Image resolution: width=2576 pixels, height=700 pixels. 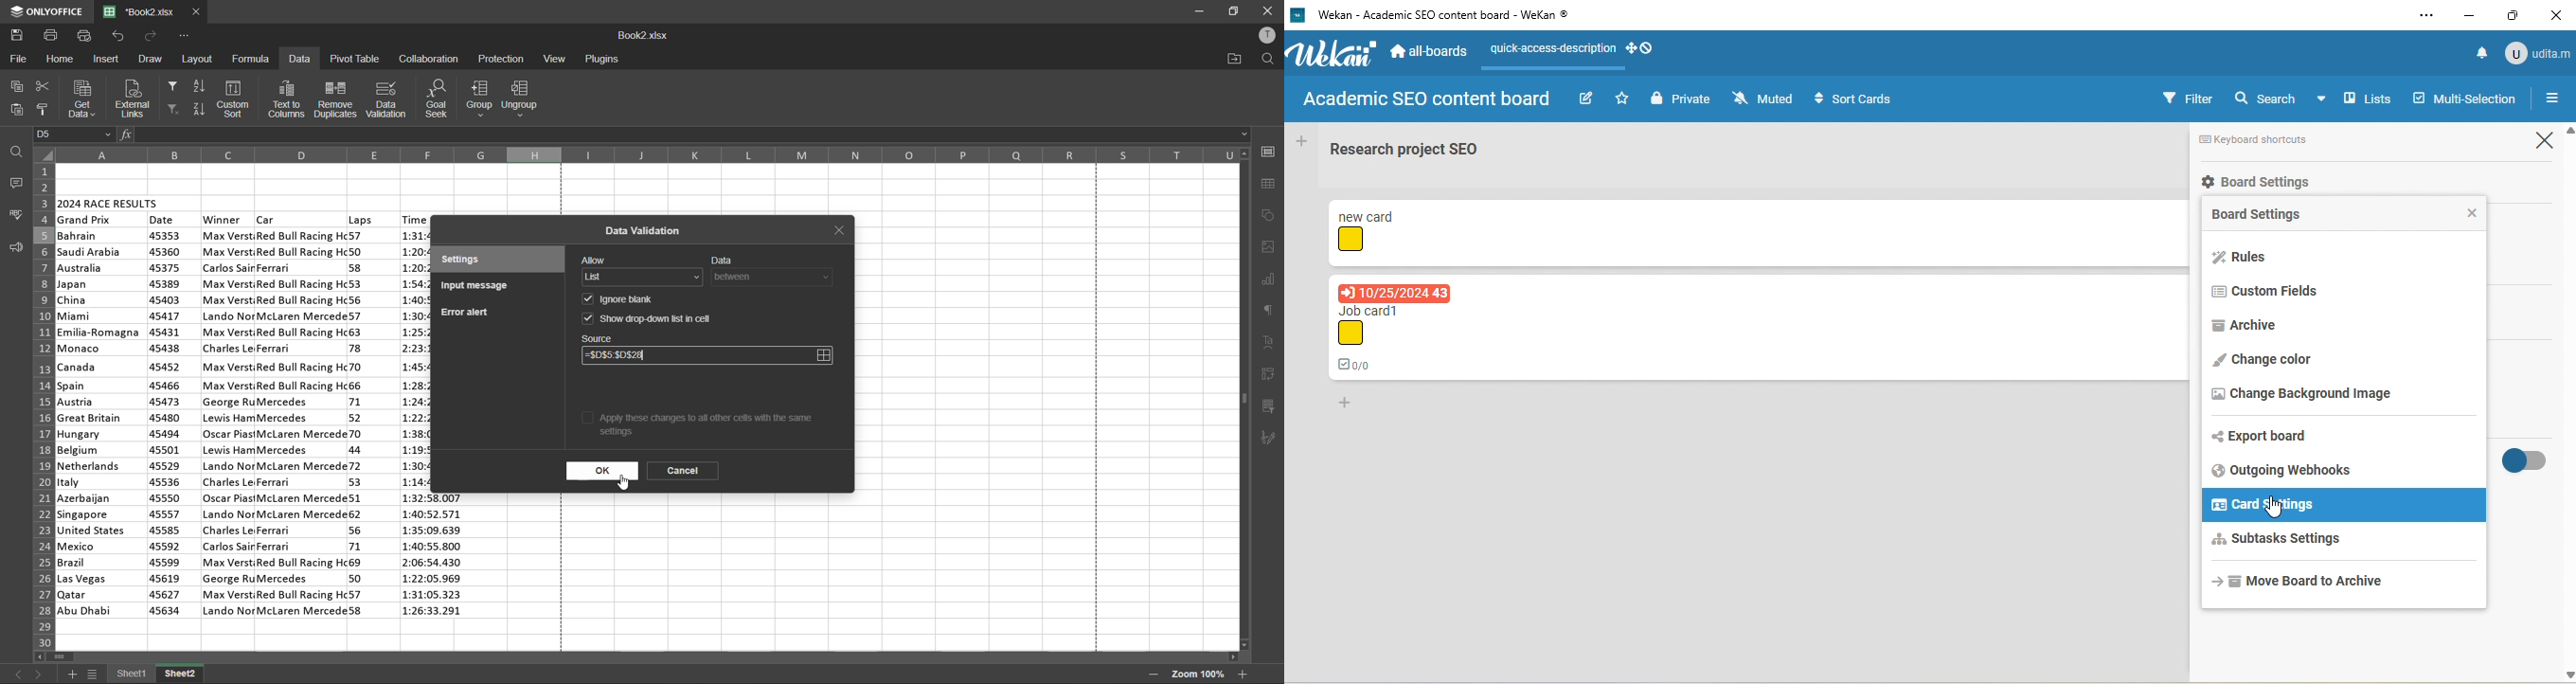 What do you see at coordinates (526, 99) in the screenshot?
I see `ungroup` at bounding box center [526, 99].